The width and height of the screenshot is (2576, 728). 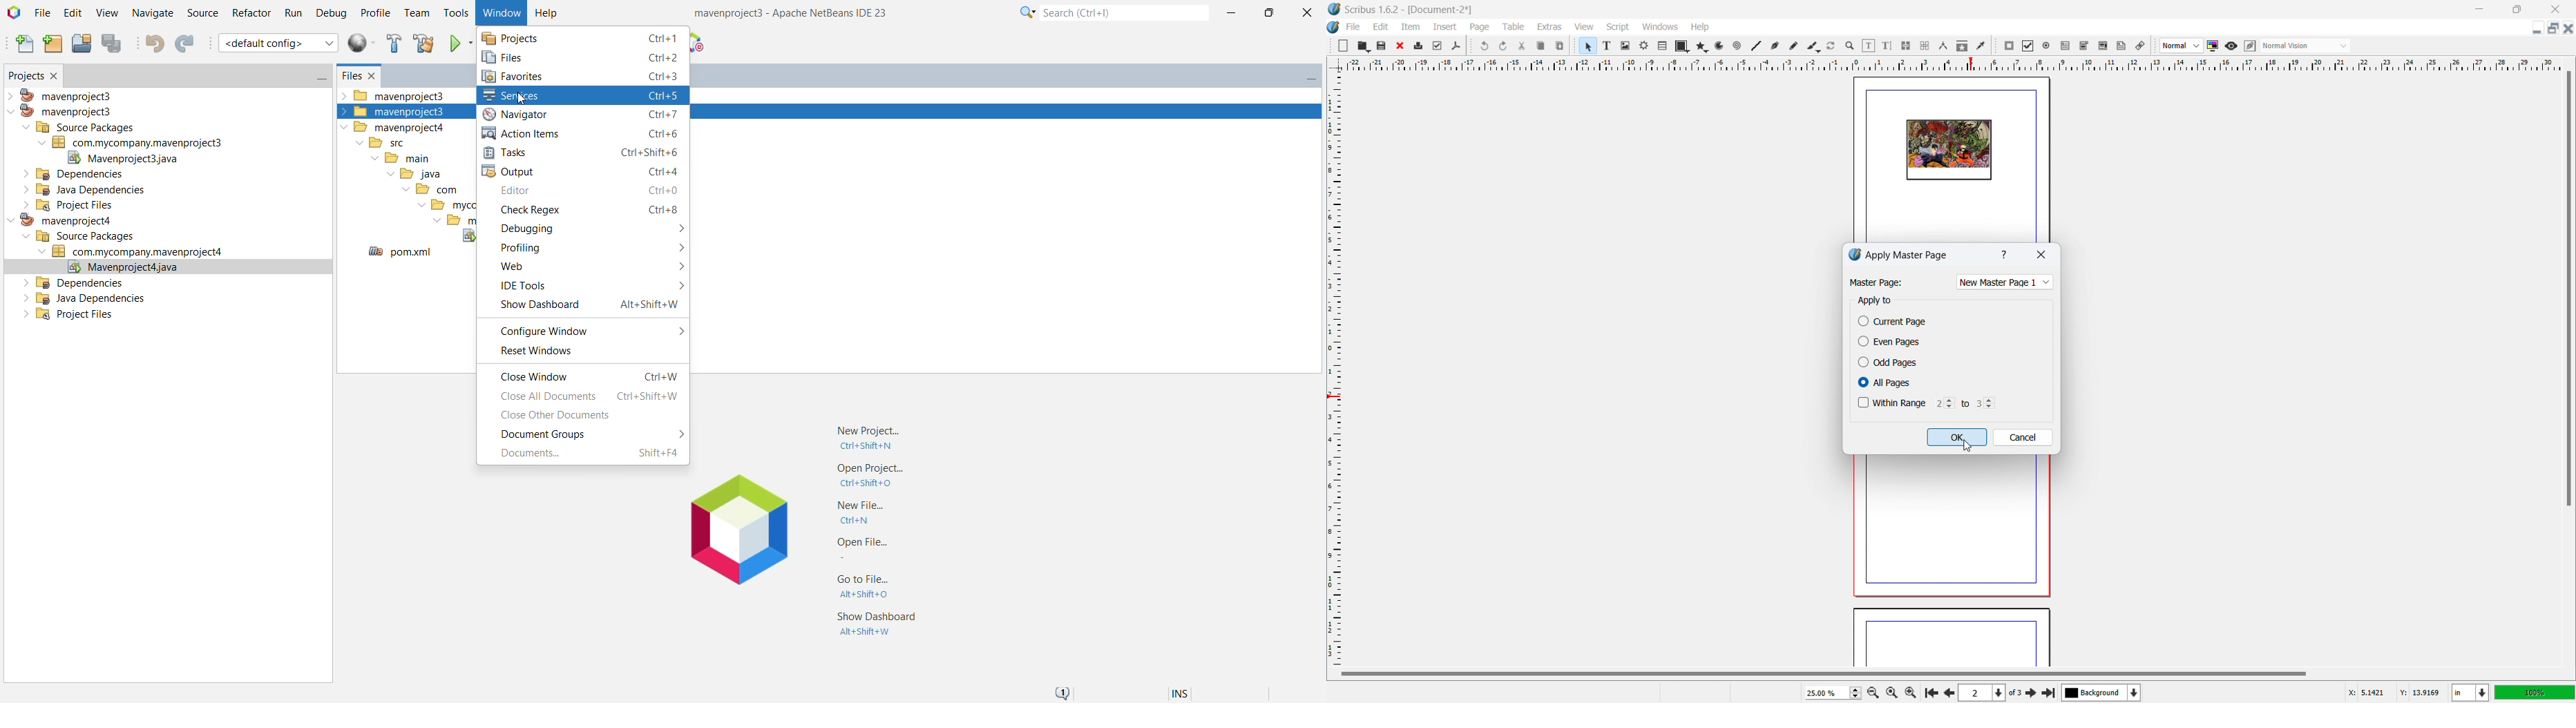 I want to click on close window, so click(x=2554, y=8).